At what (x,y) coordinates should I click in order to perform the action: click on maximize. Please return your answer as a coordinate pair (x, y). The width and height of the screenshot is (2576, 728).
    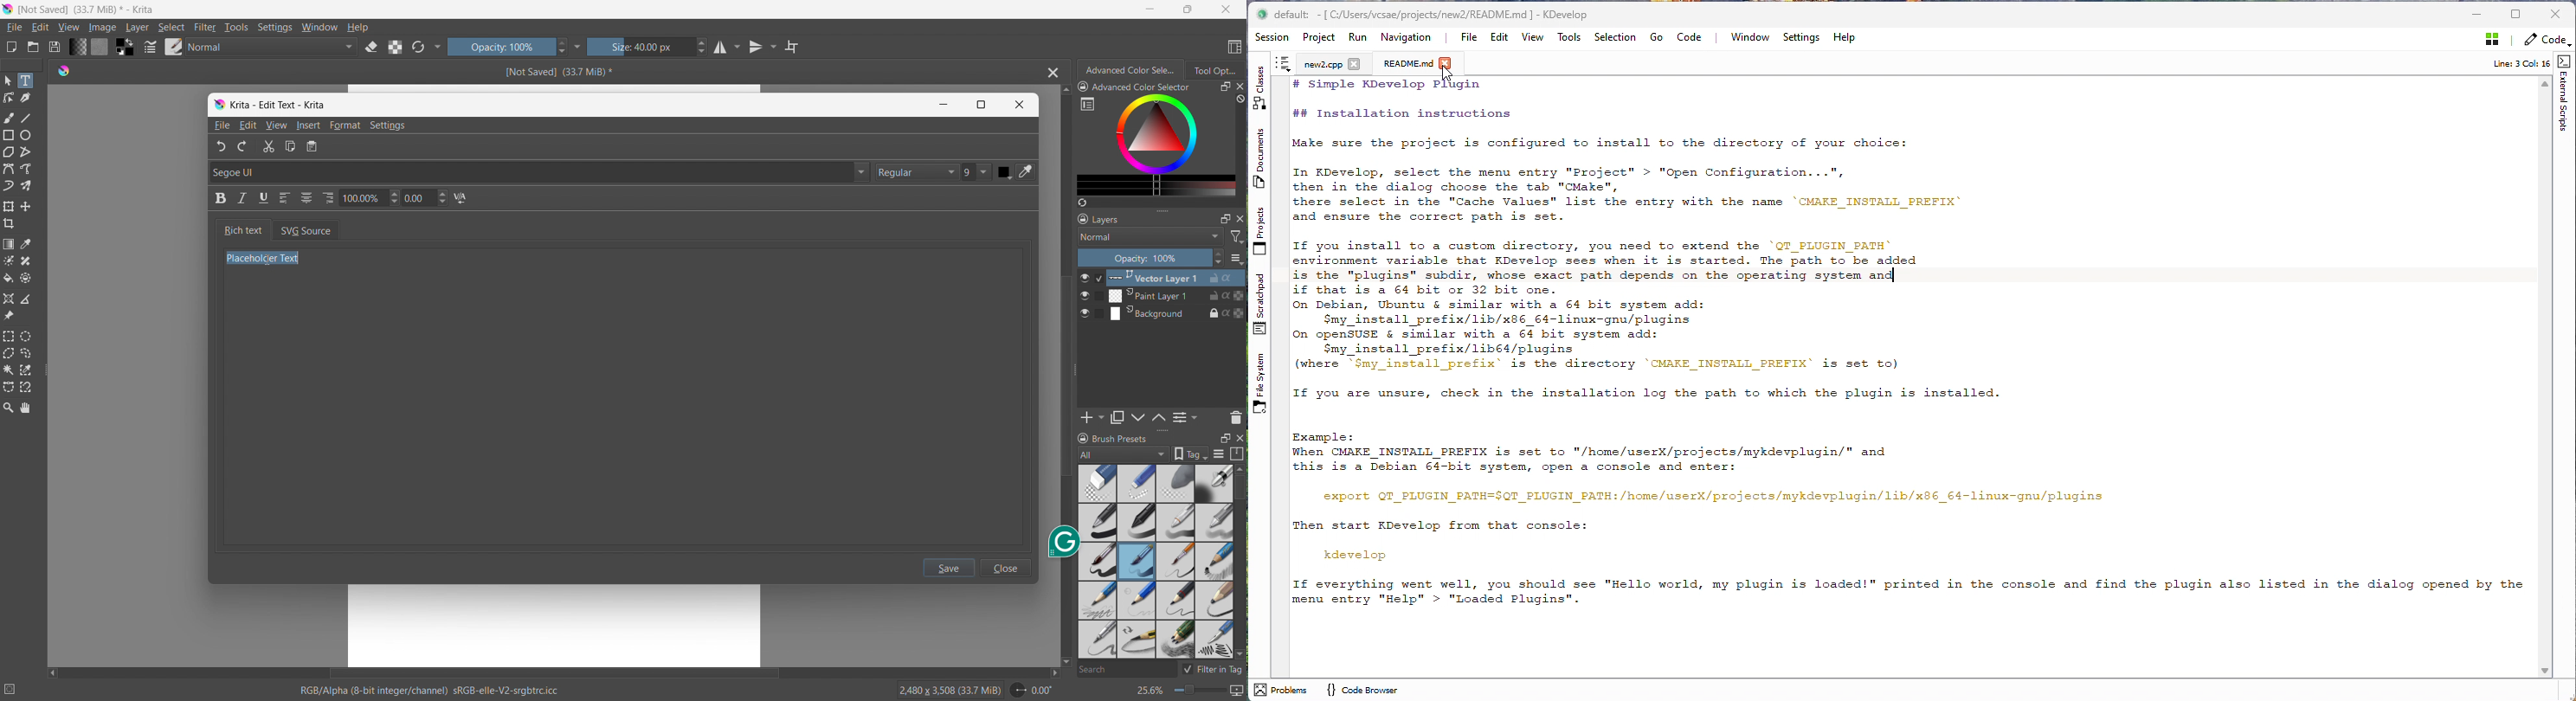
    Looking at the image, I should click on (1224, 87).